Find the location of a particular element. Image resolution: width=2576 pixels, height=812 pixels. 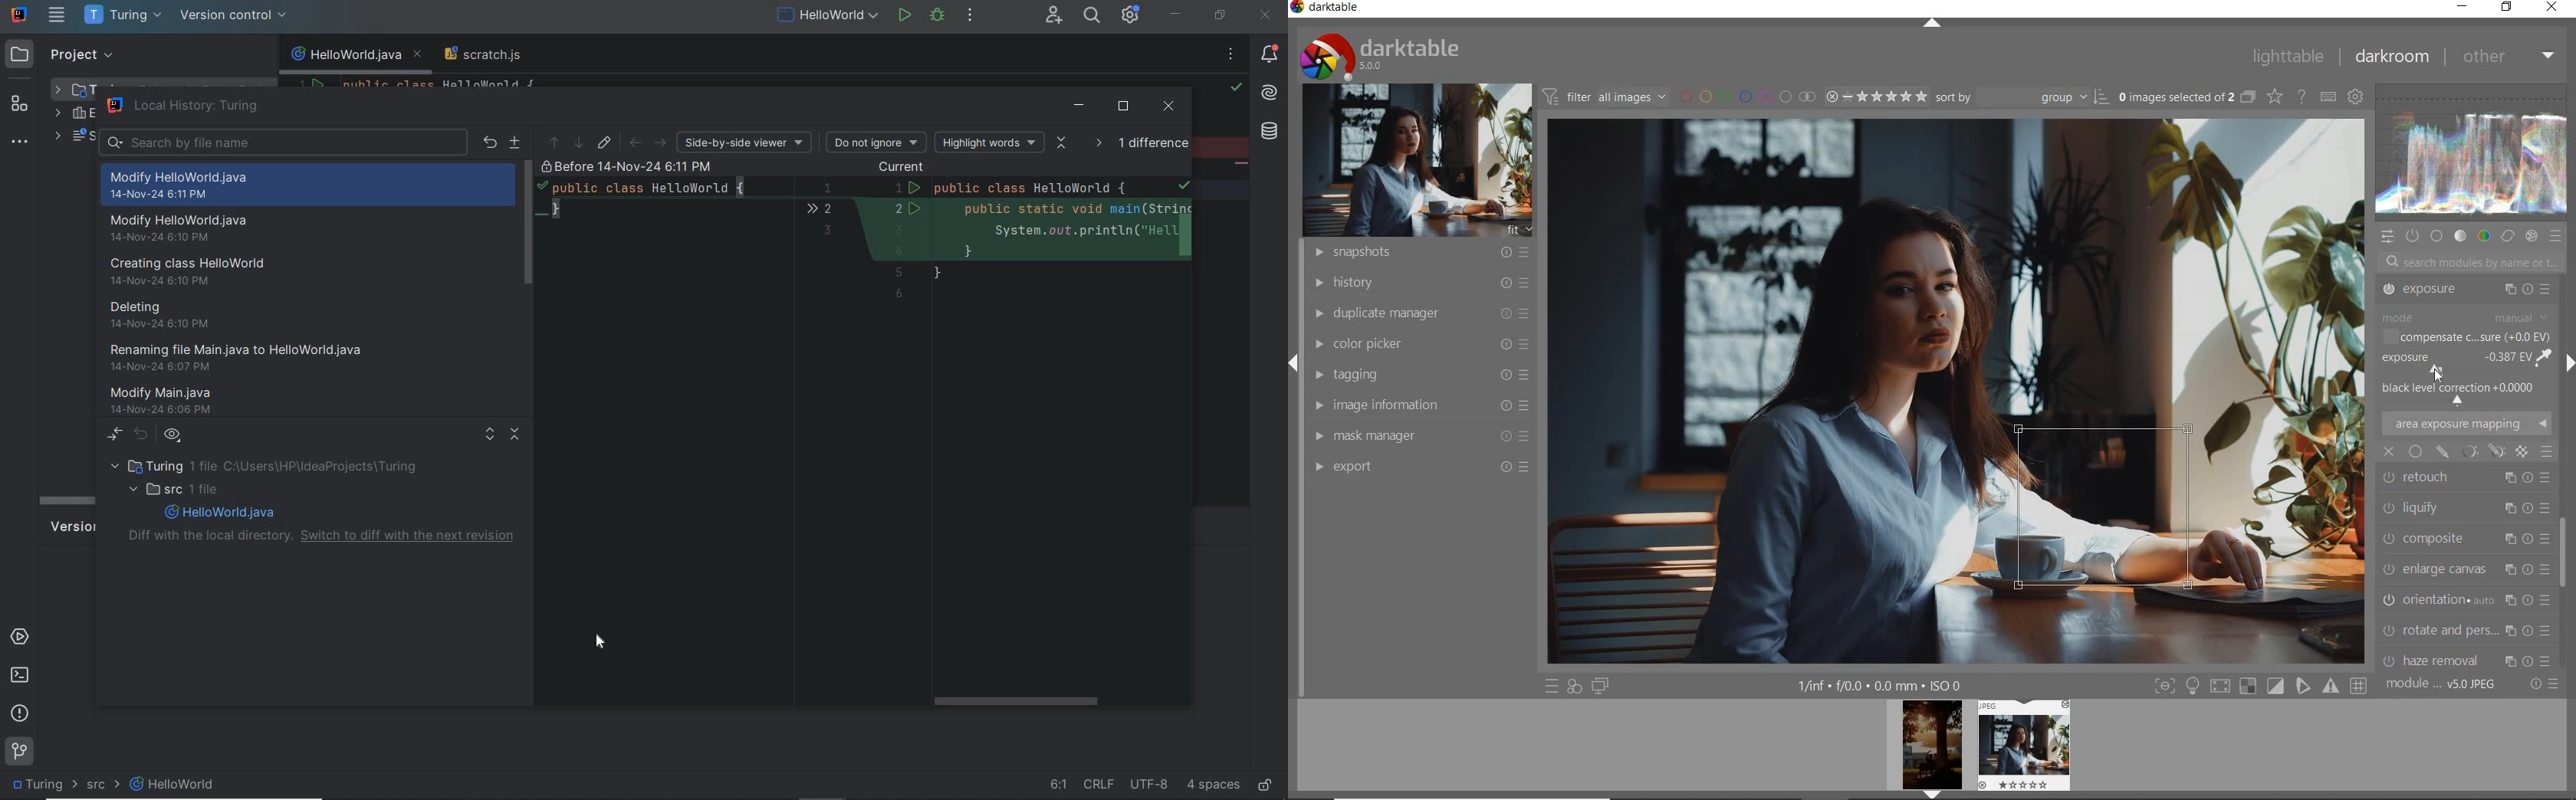

SCALE PIXELS is located at coordinates (2473, 656).